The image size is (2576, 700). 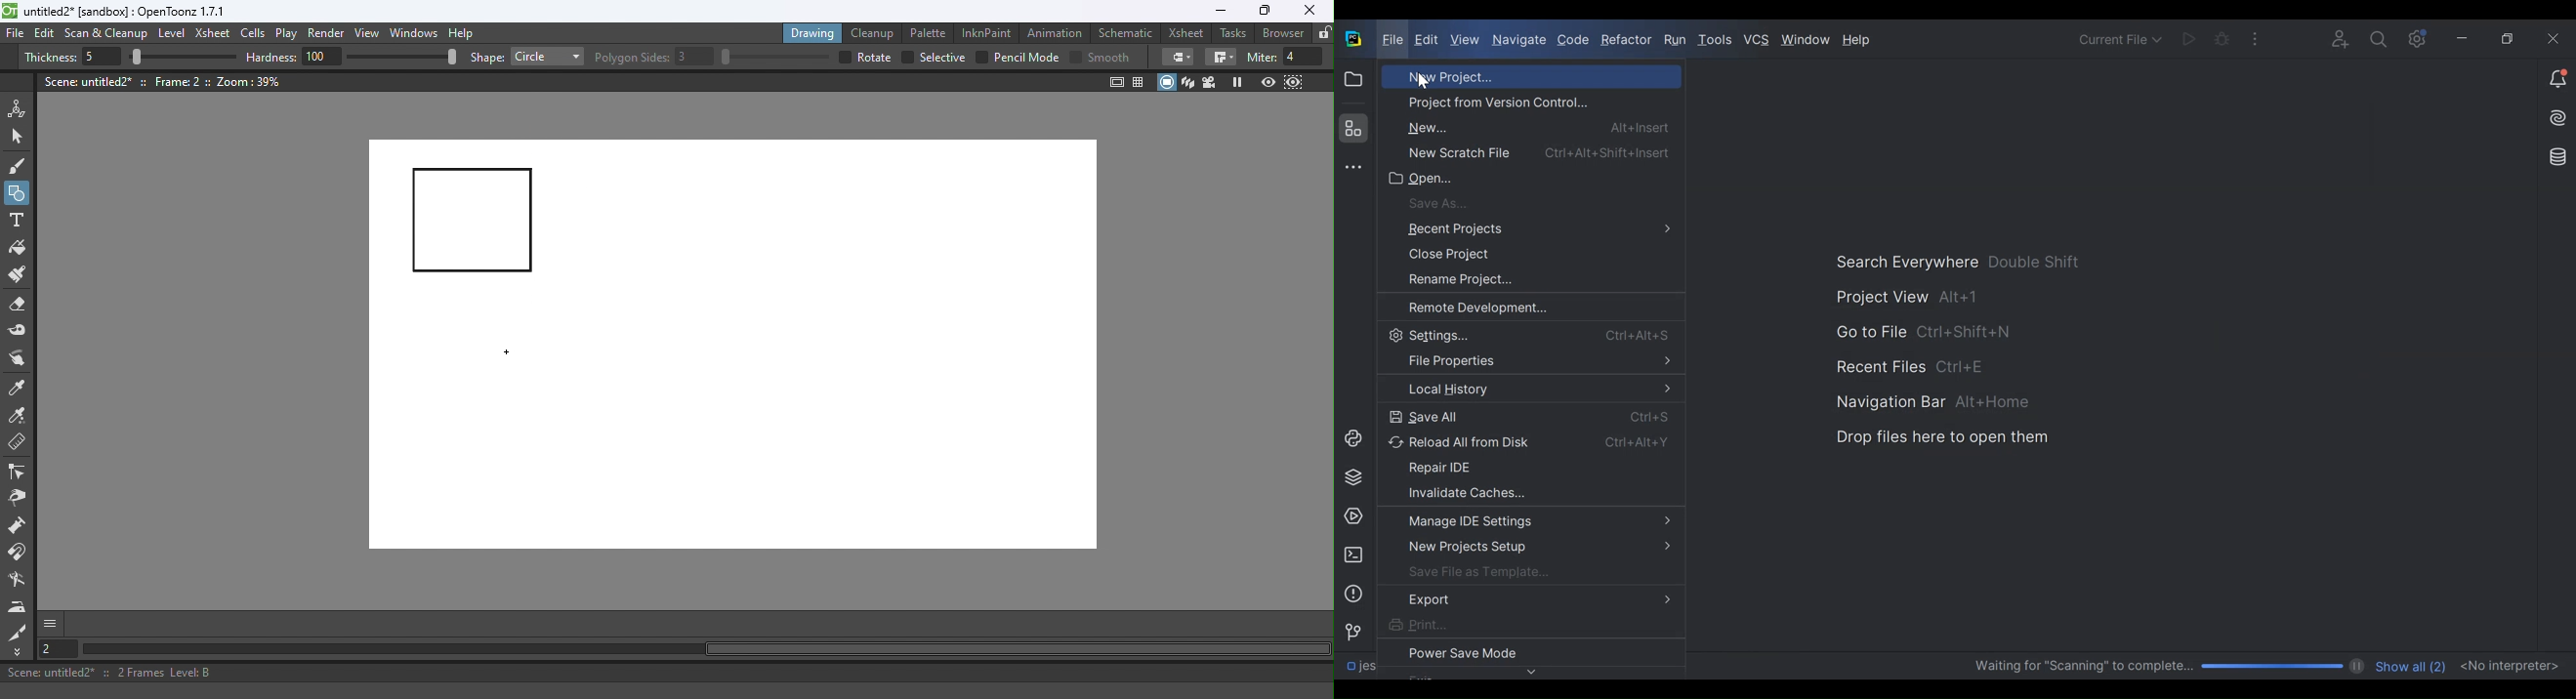 I want to click on slider, so click(x=774, y=57).